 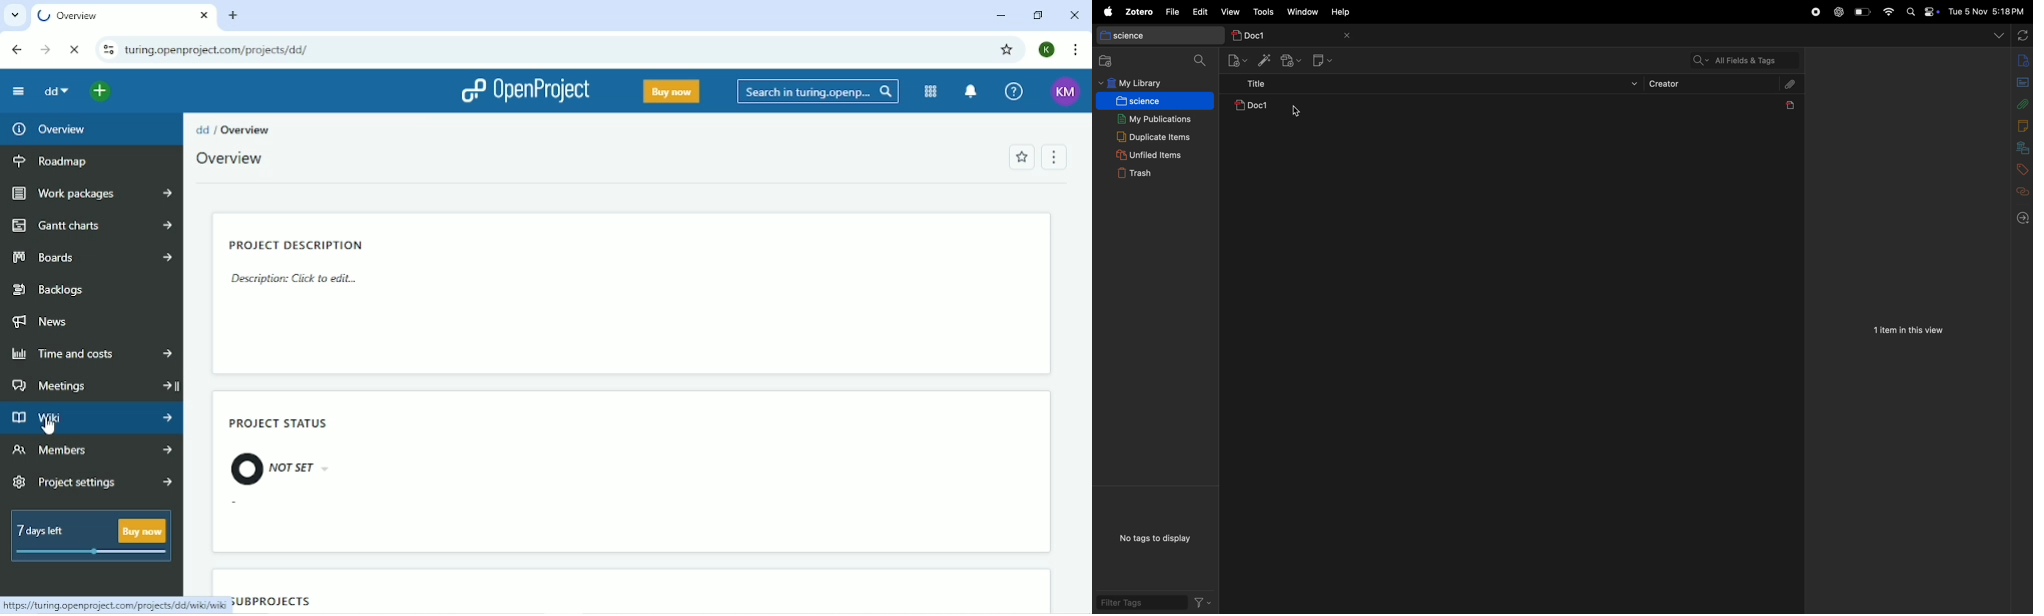 What do you see at coordinates (525, 93) in the screenshot?
I see `OpenProject` at bounding box center [525, 93].